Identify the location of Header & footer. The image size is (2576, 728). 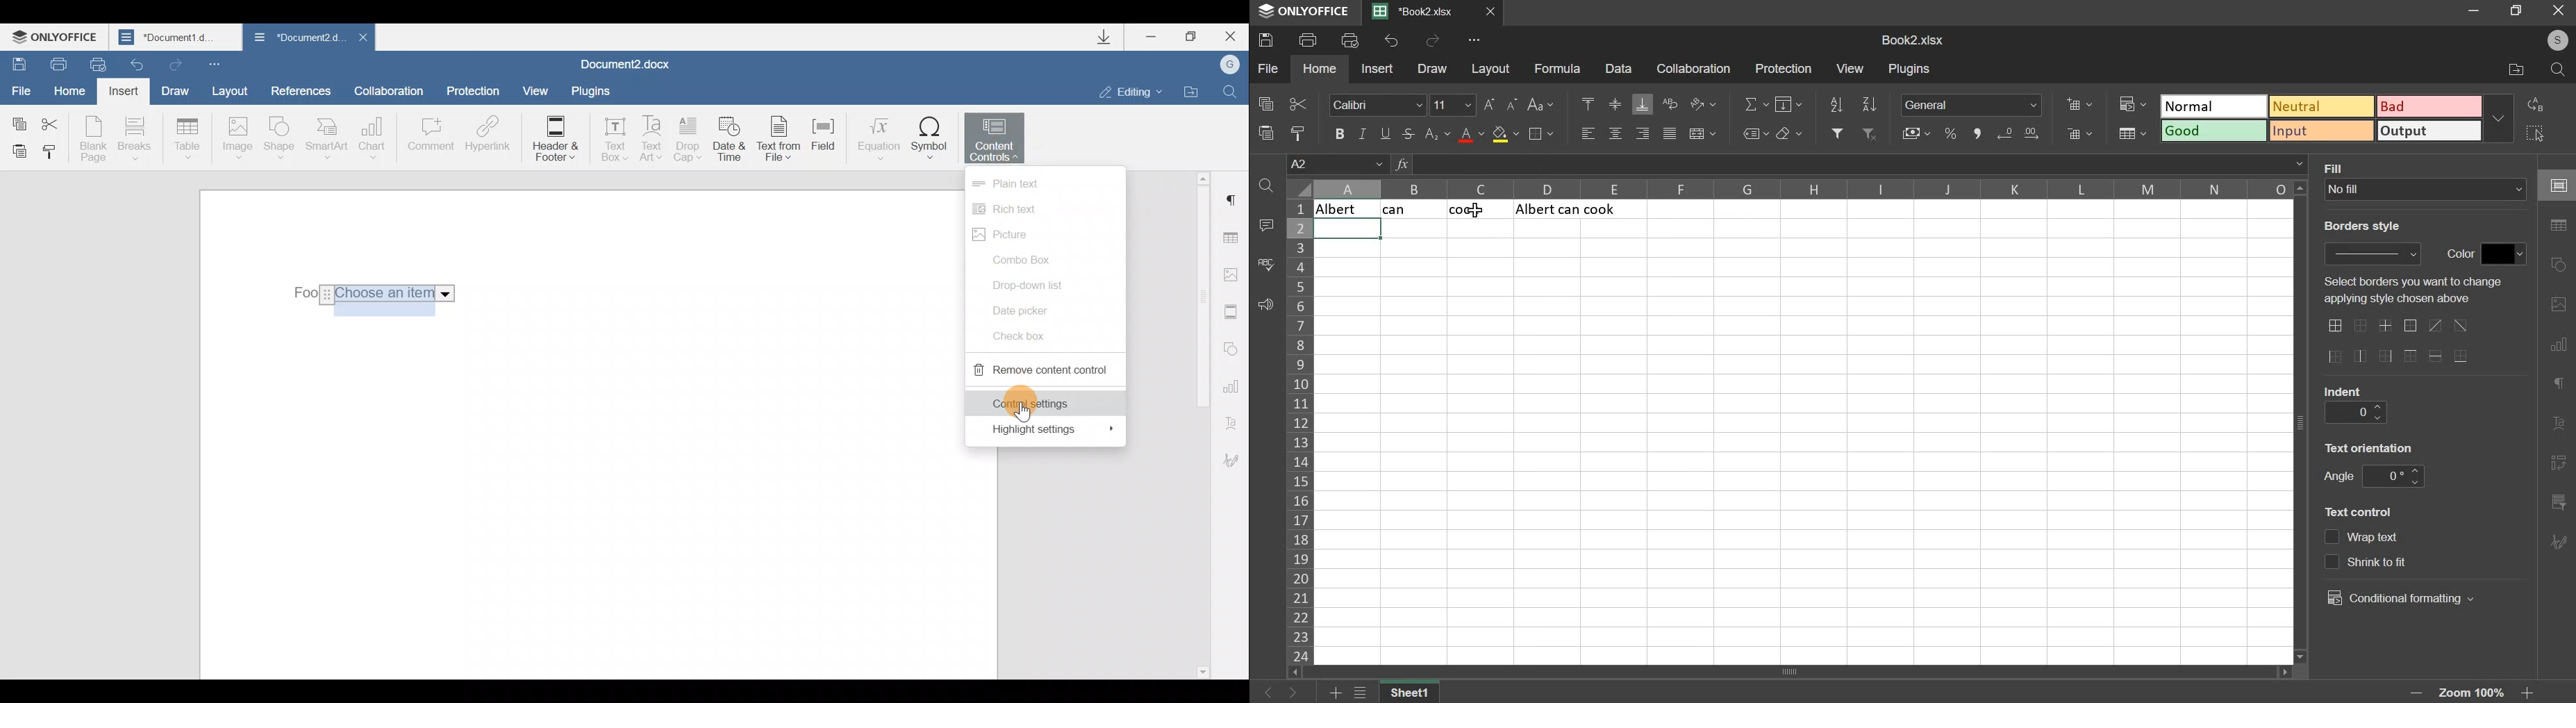
(554, 139).